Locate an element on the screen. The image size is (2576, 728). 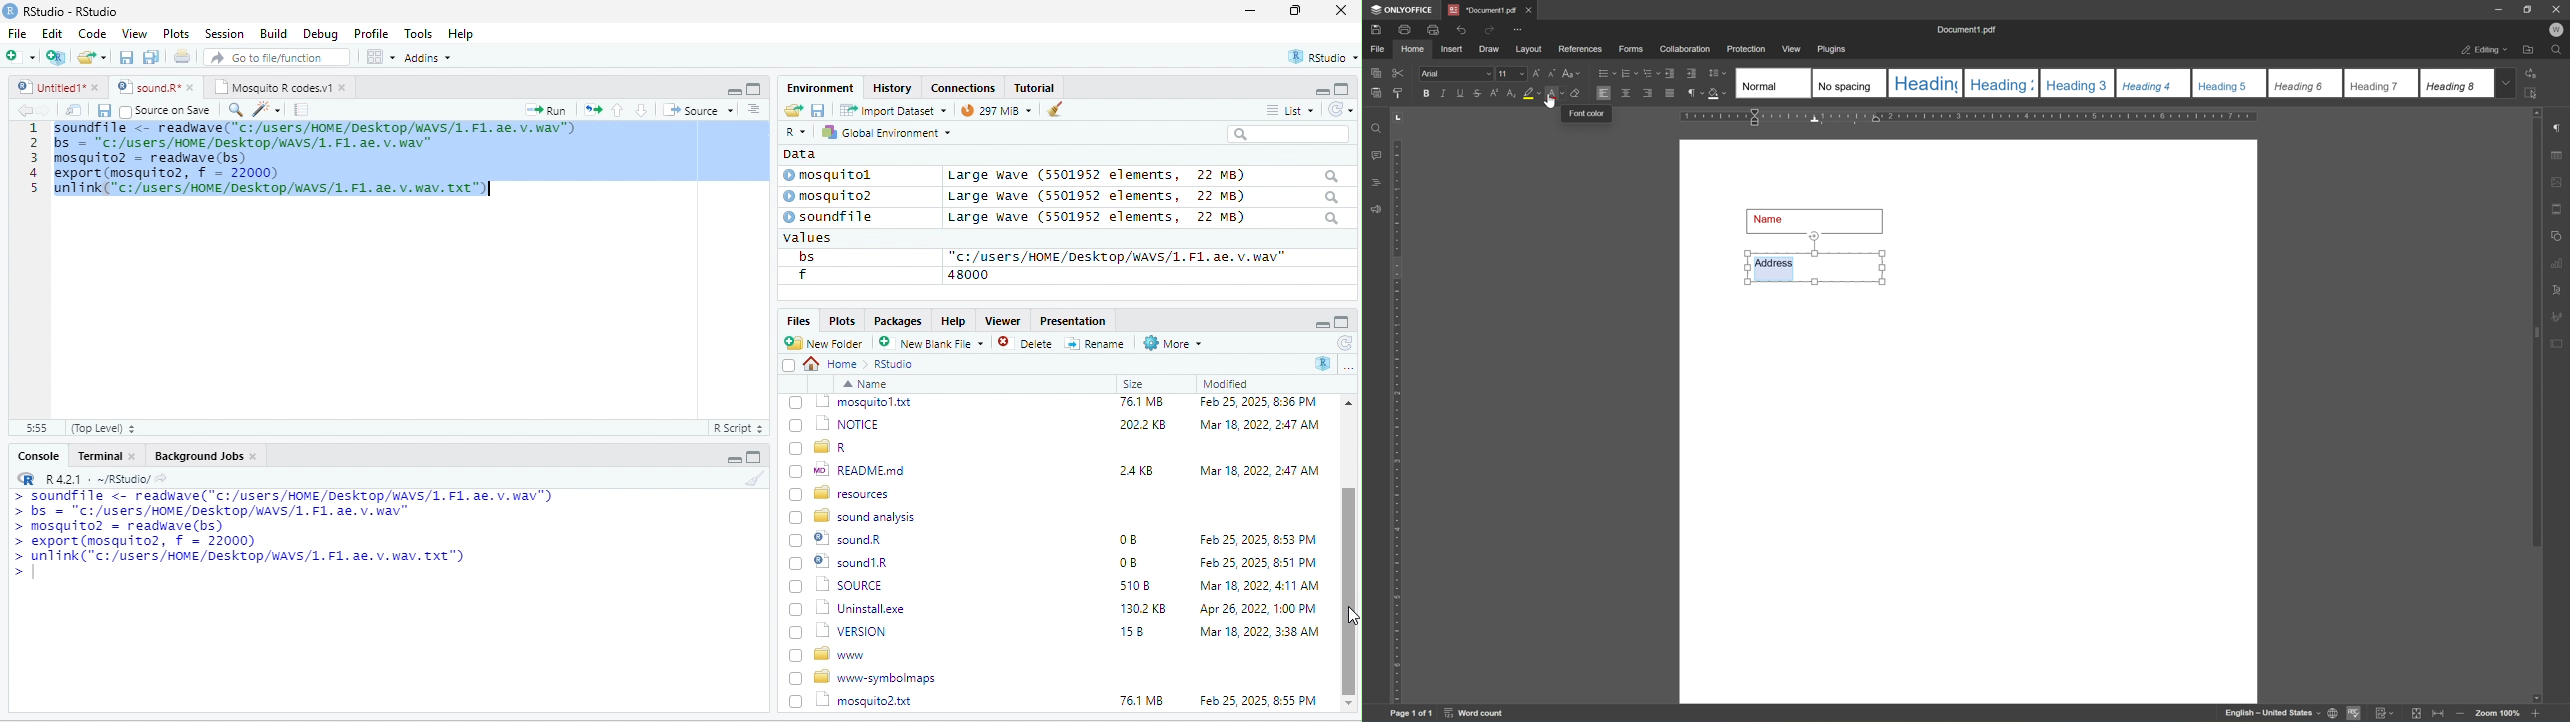
maximize is located at coordinates (1342, 322).